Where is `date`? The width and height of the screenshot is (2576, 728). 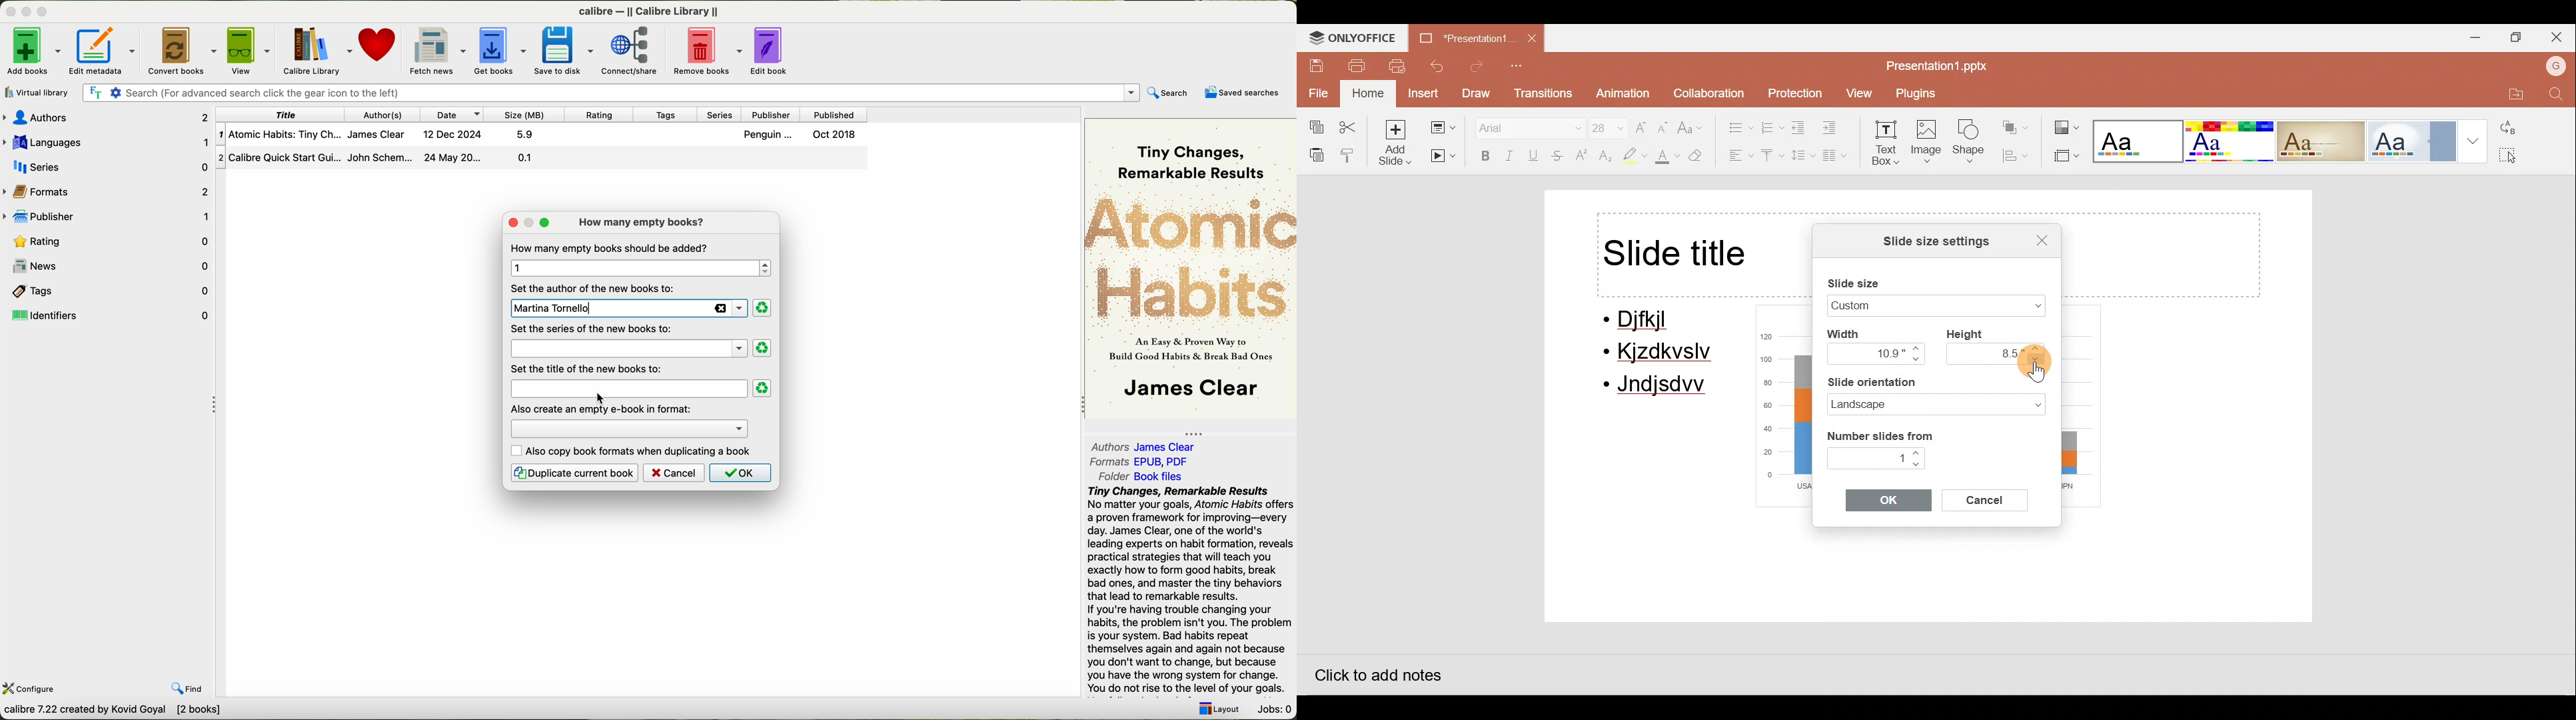 date is located at coordinates (454, 114).